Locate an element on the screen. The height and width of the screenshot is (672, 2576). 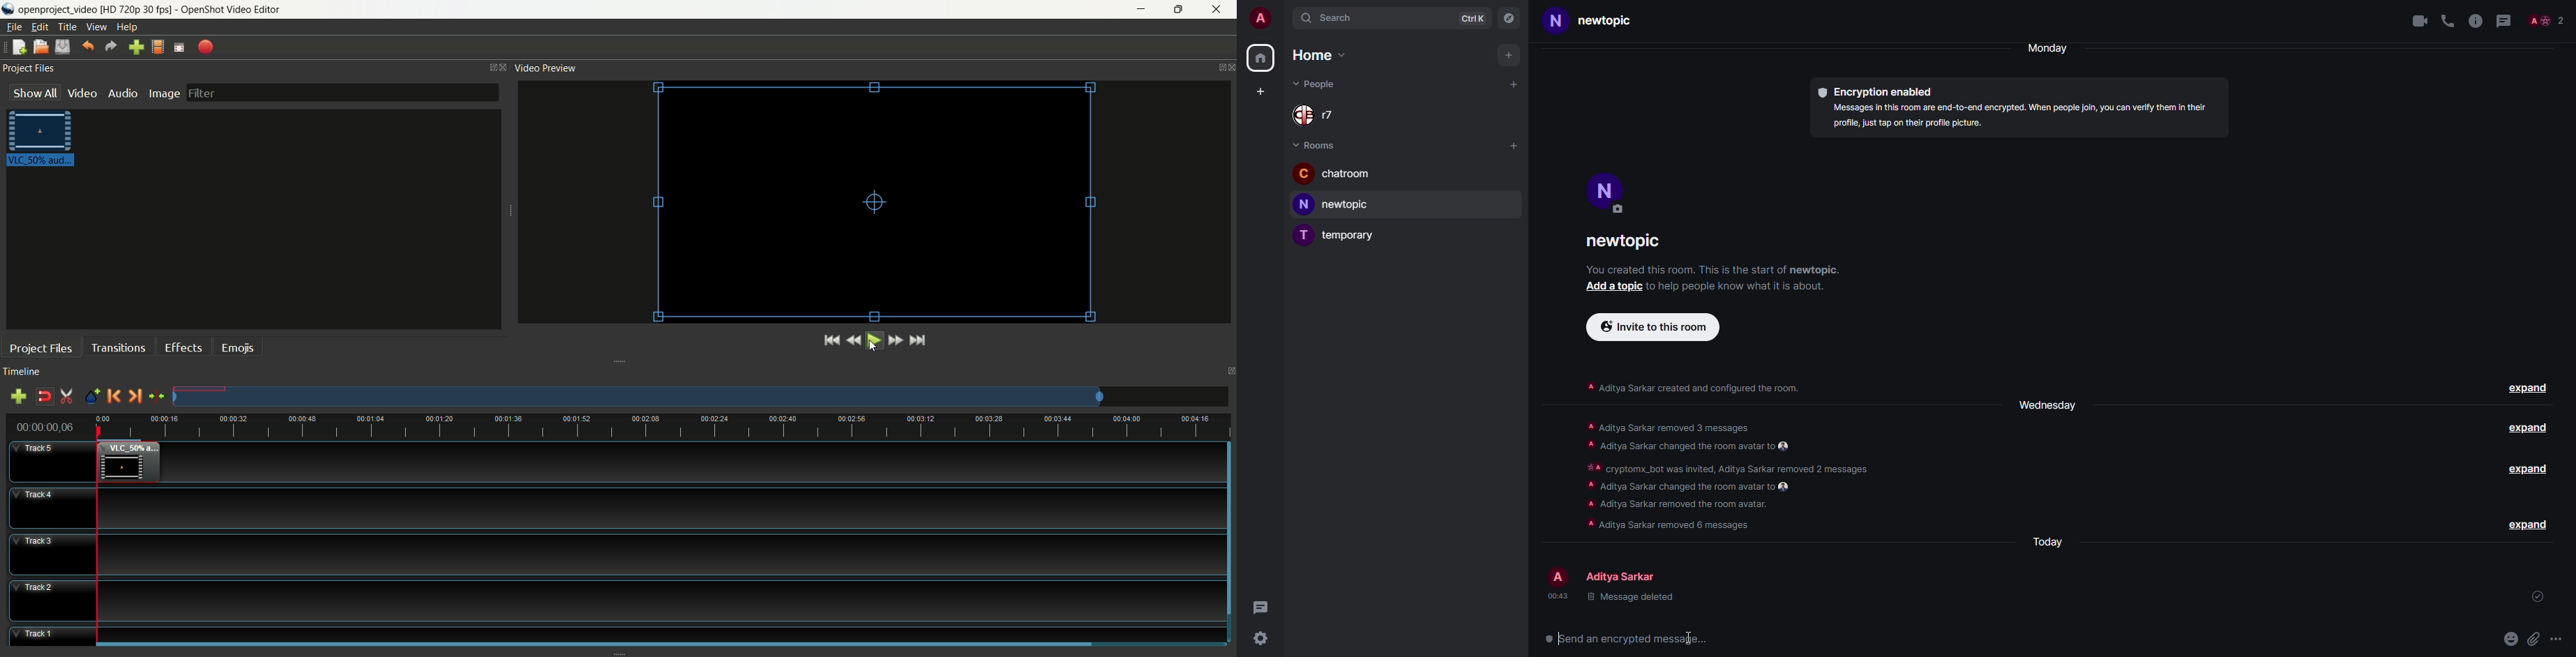
more is located at coordinates (2556, 639).